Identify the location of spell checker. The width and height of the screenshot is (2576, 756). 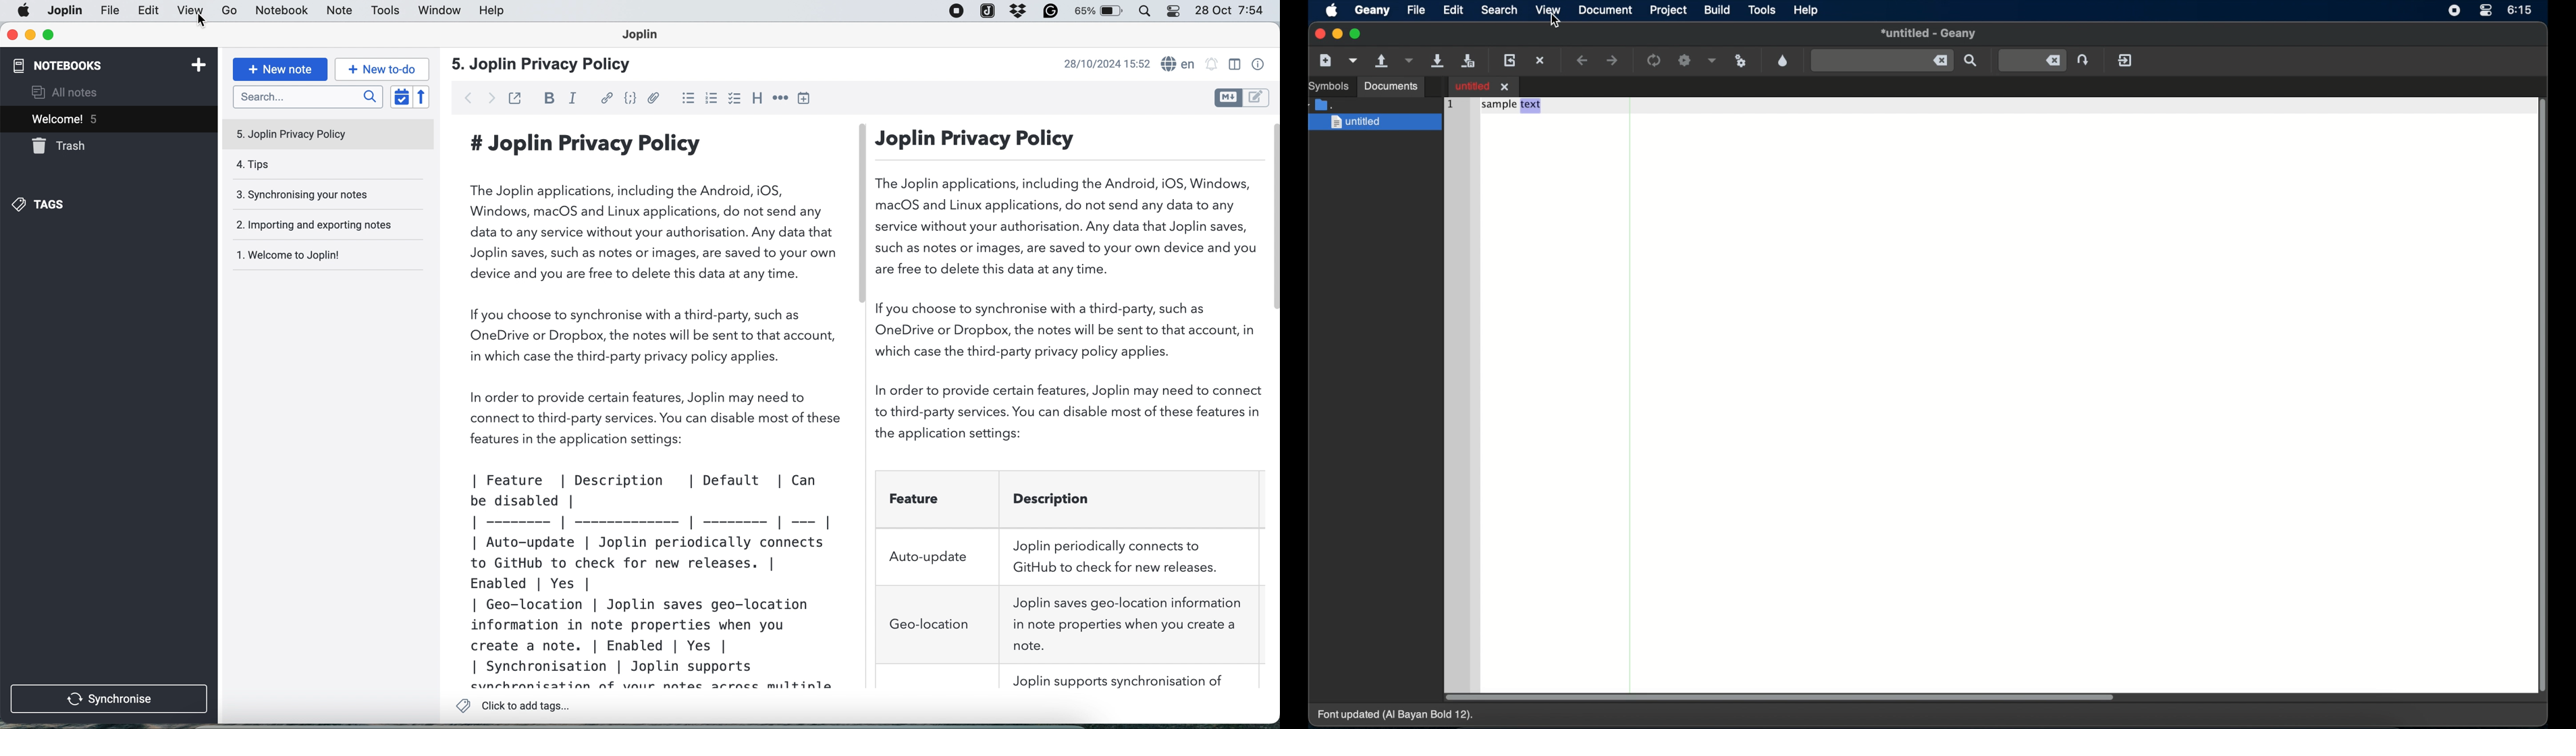
(1180, 64).